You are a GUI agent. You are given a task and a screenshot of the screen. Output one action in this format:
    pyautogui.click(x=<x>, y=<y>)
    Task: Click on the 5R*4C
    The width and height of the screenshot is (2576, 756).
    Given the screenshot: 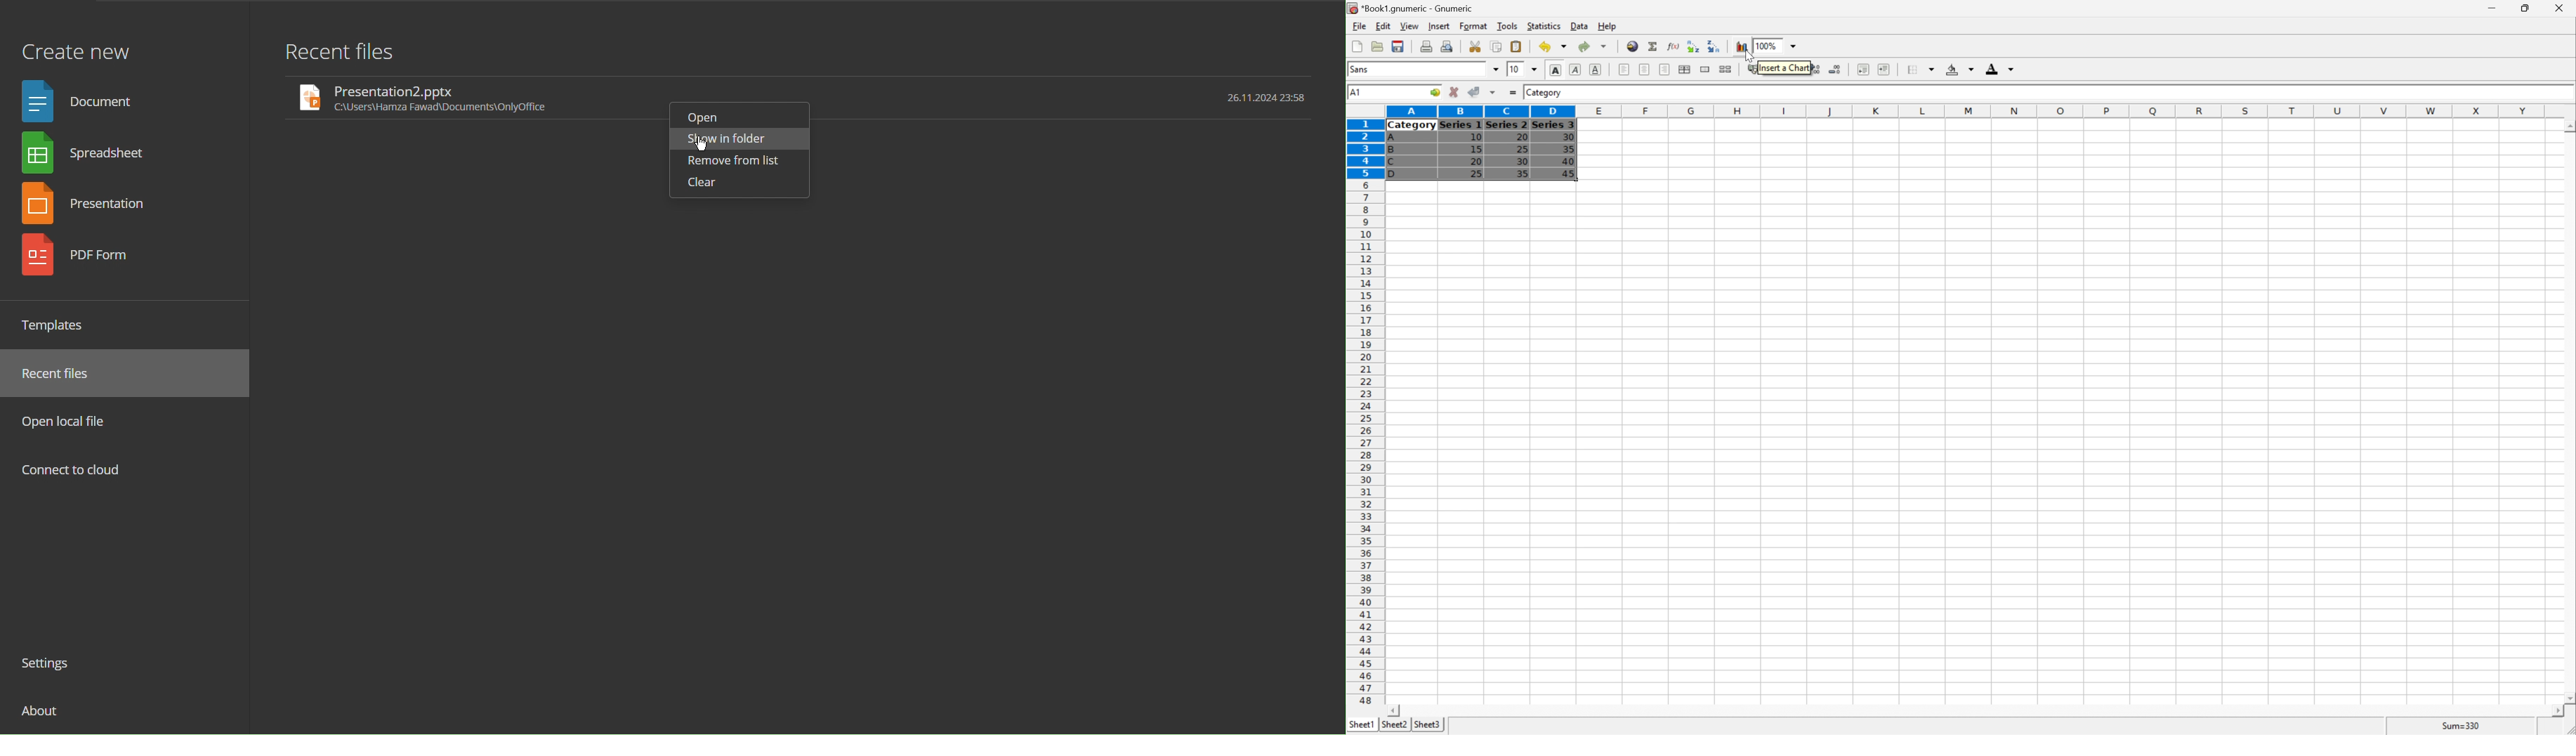 What is the action you would take?
    pyautogui.click(x=1366, y=93)
    